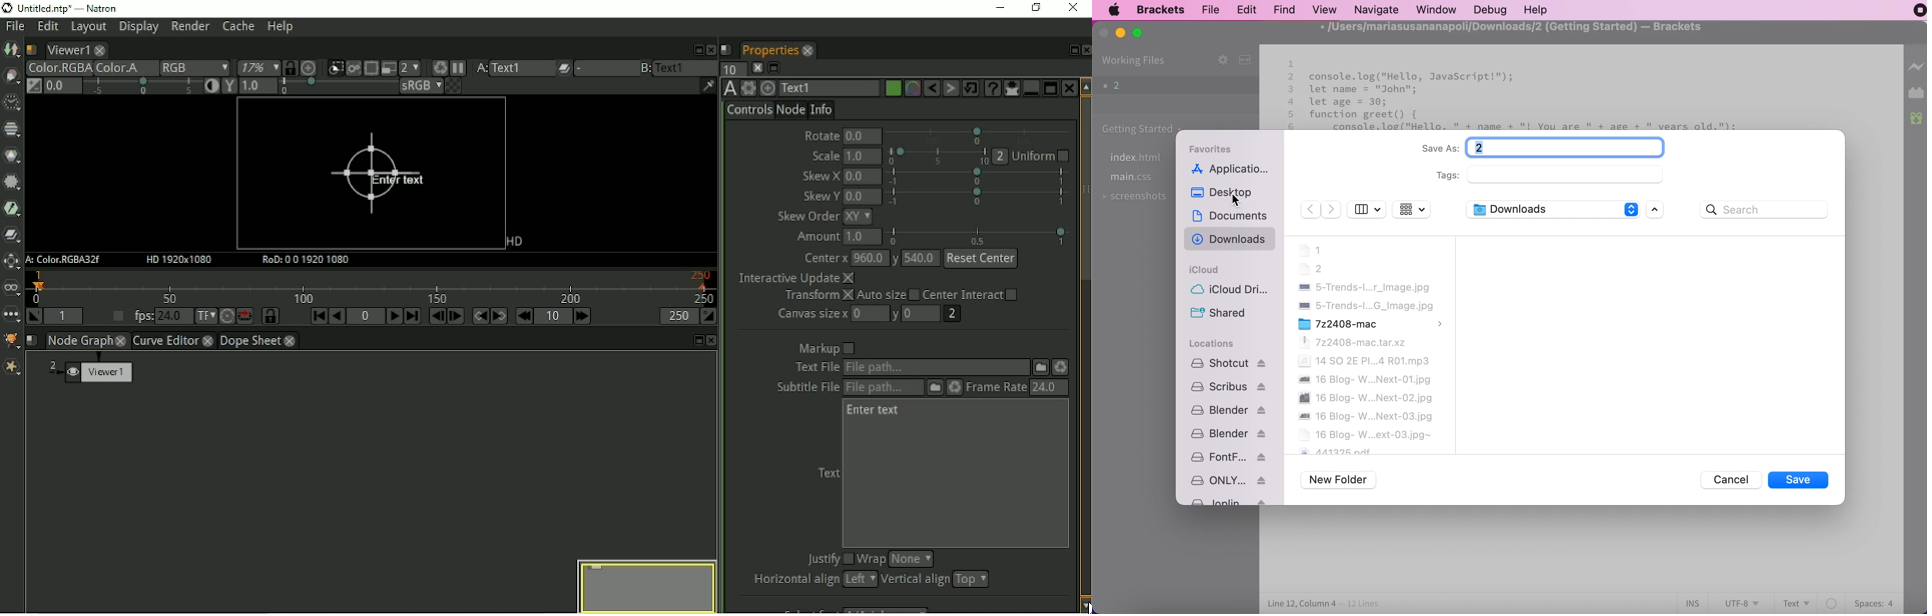 Image resolution: width=1932 pixels, height=616 pixels. Describe the element at coordinates (1157, 10) in the screenshot. I see `brackets` at that location.